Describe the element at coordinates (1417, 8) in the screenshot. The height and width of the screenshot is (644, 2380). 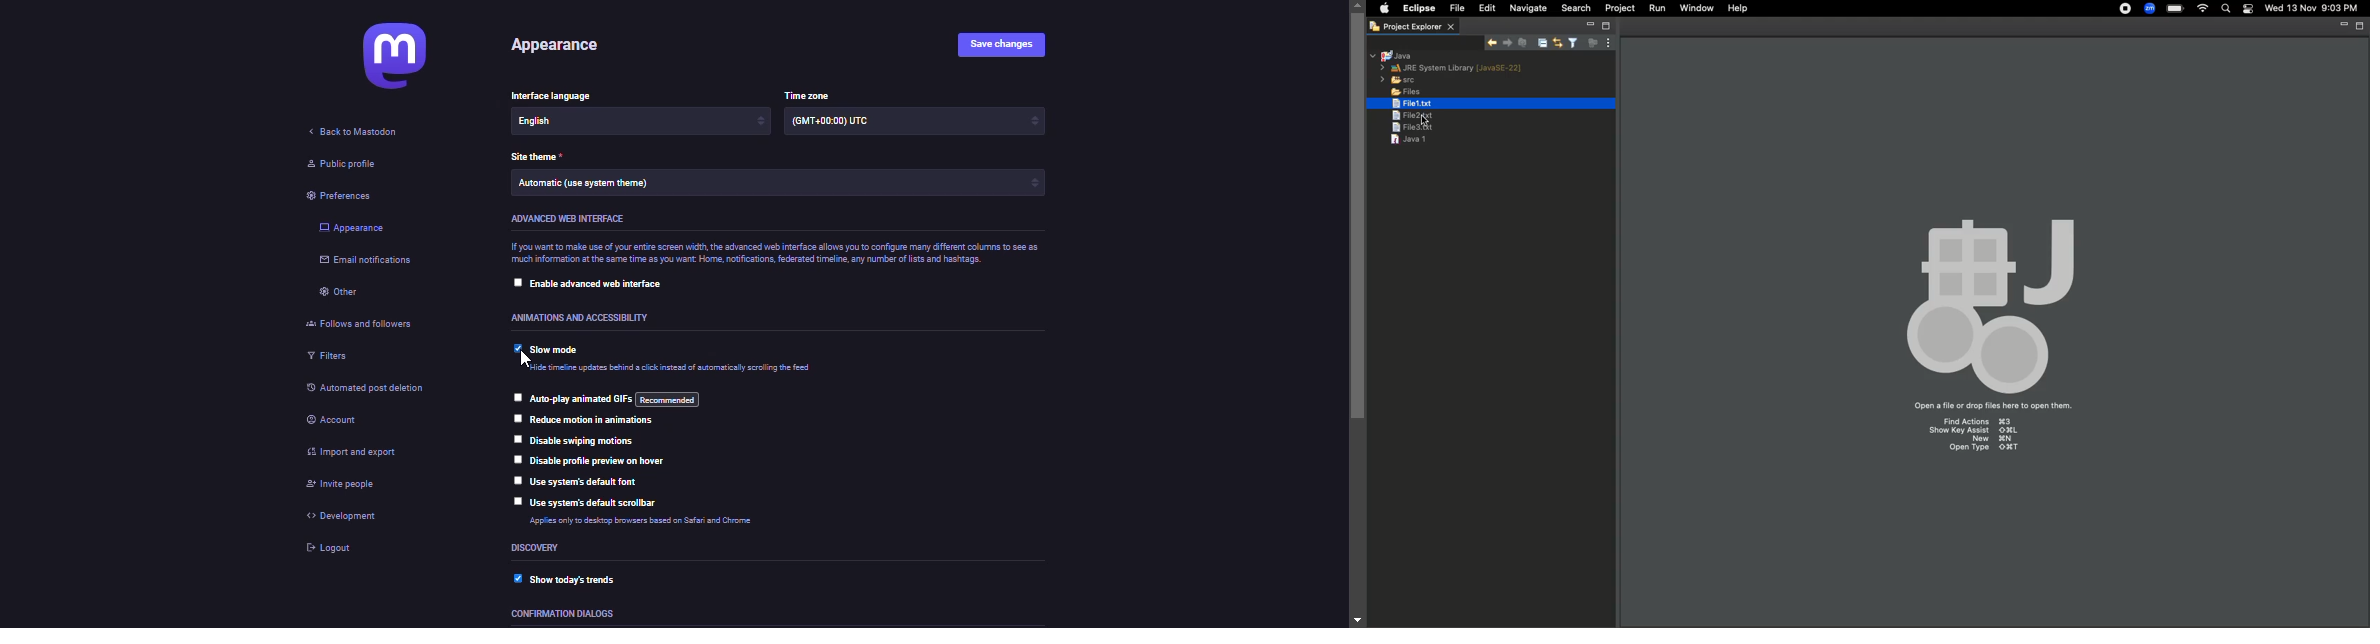
I see `Eclipse` at that location.